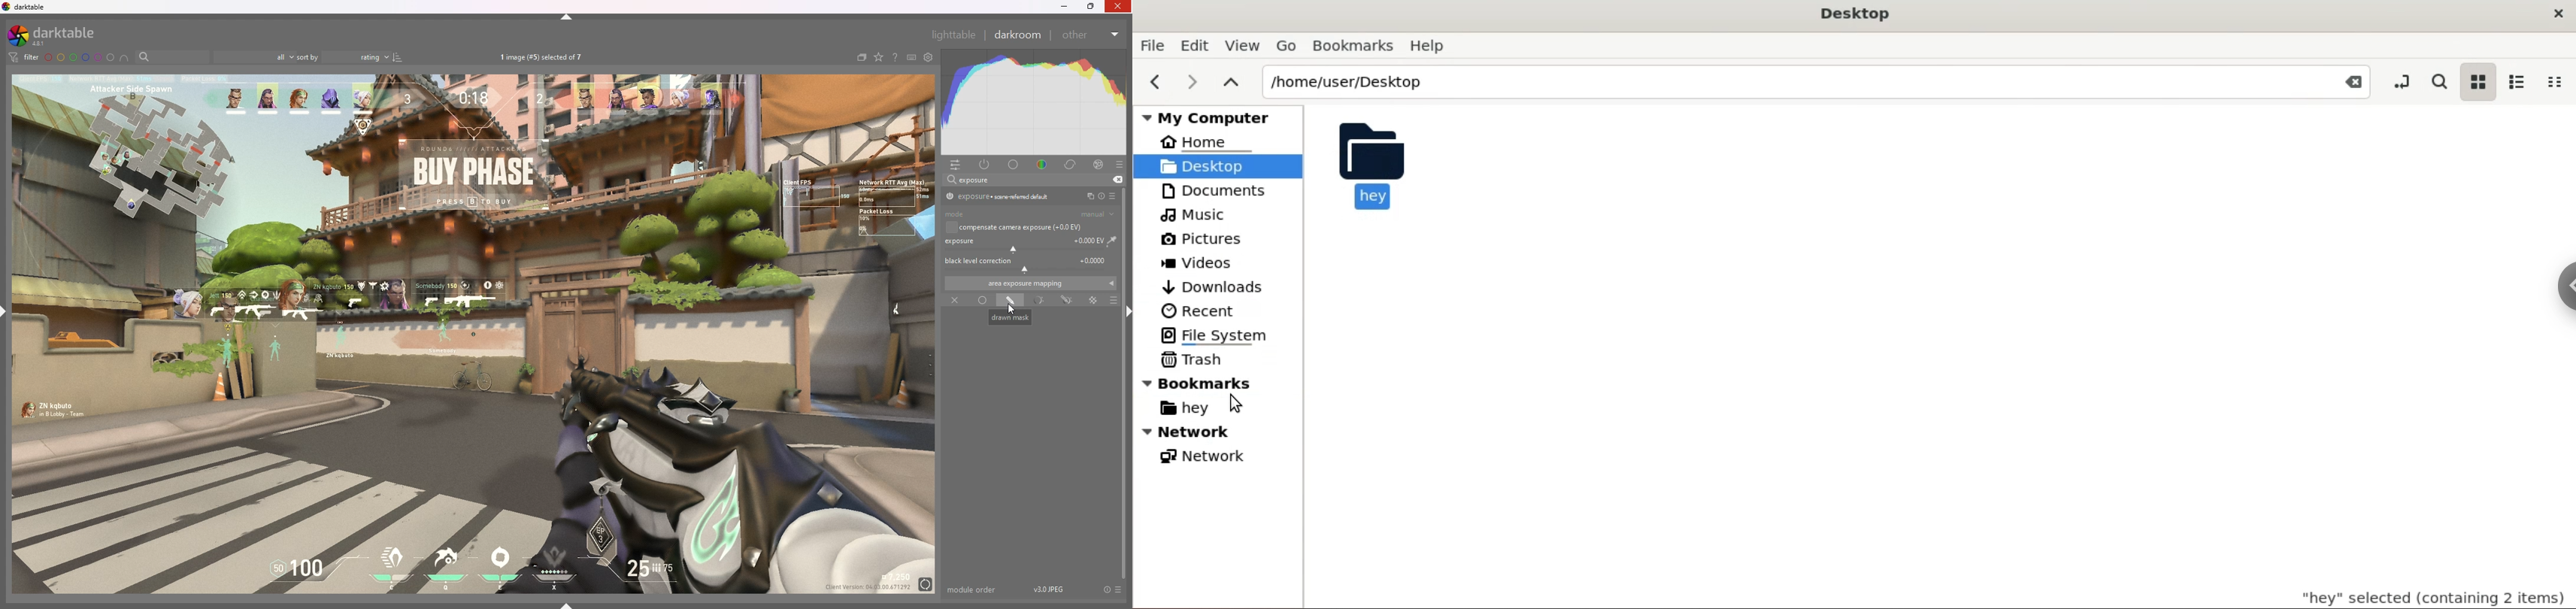 The height and width of the screenshot is (616, 2576). I want to click on Close, so click(2347, 83).